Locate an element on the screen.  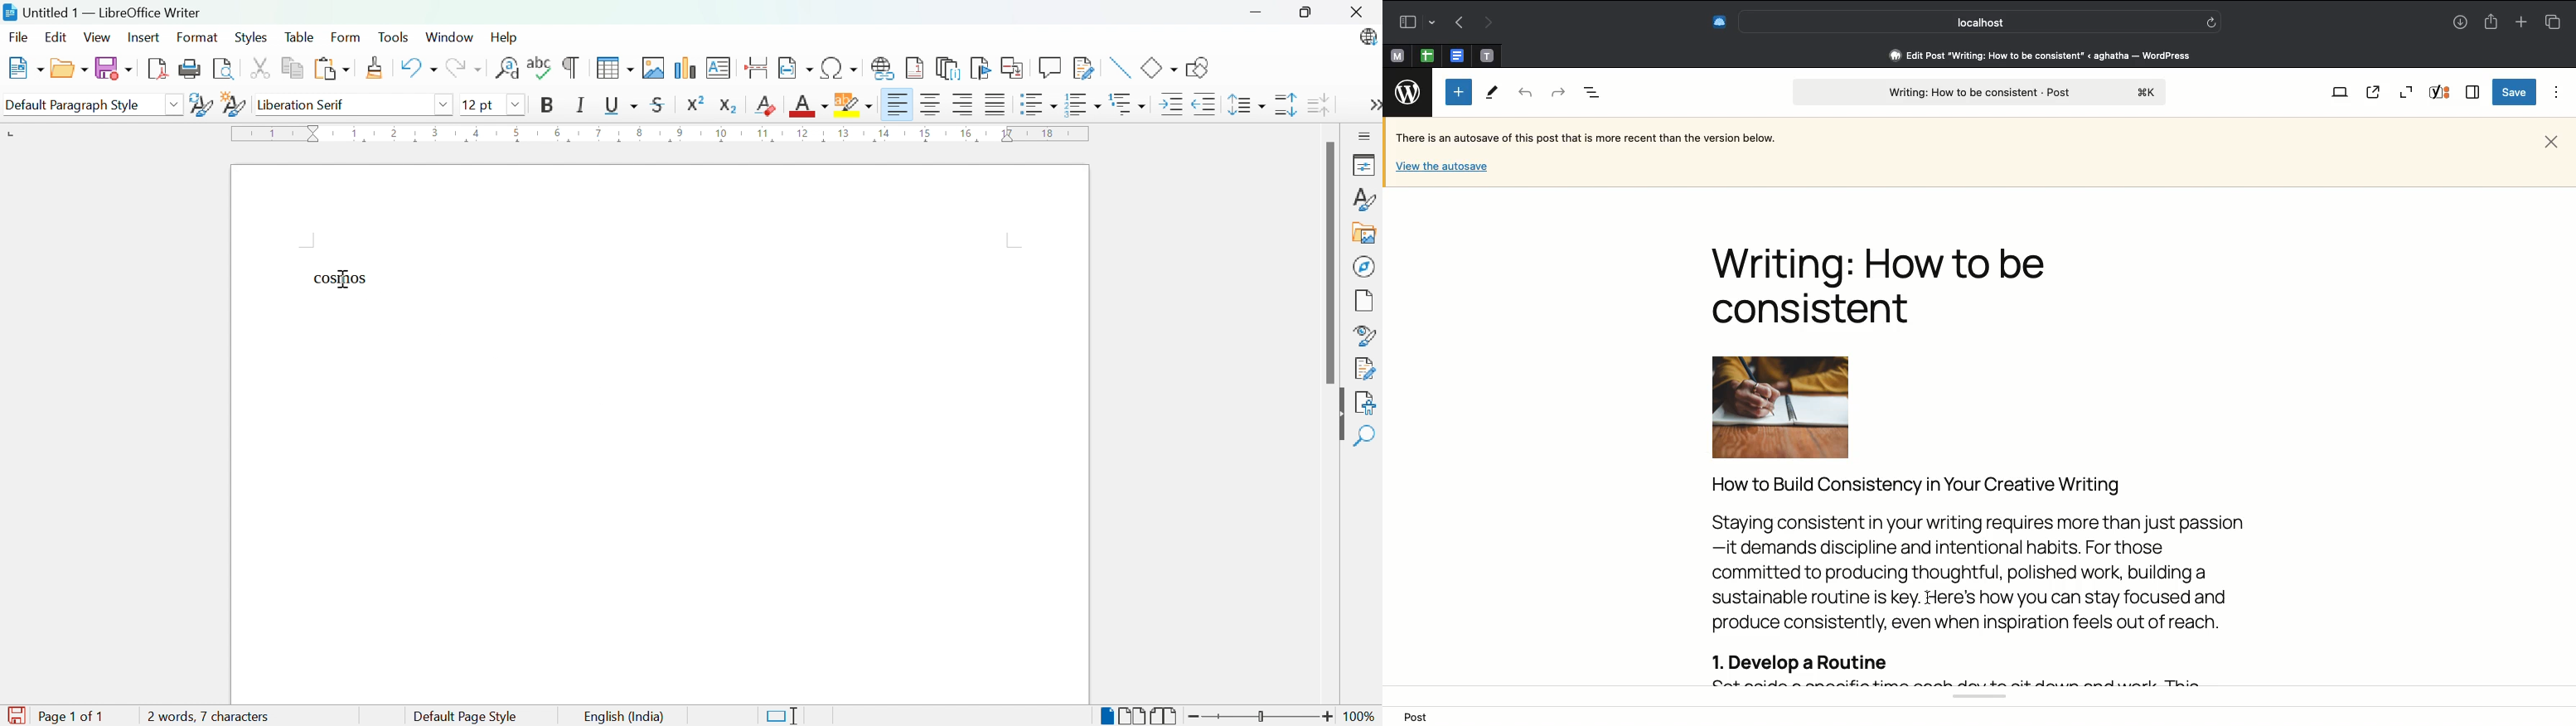
Standard selection. Click to change selection mode. is located at coordinates (783, 716).